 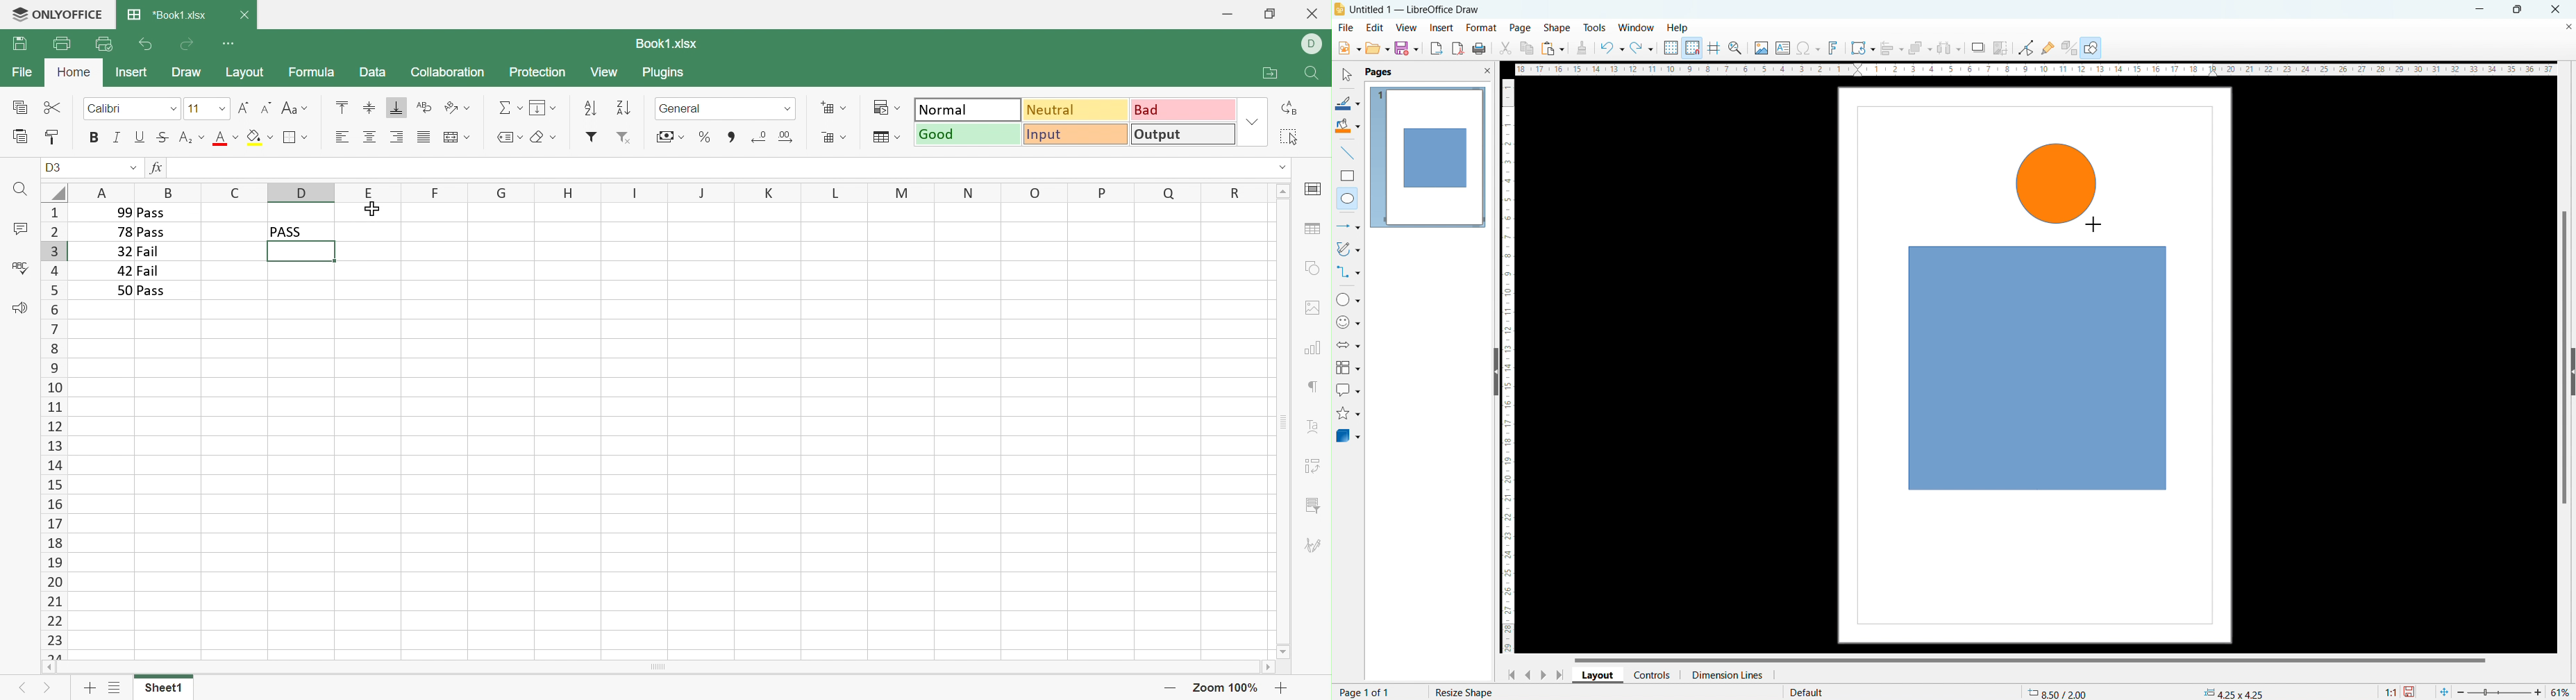 I want to click on Close, so click(x=244, y=17).